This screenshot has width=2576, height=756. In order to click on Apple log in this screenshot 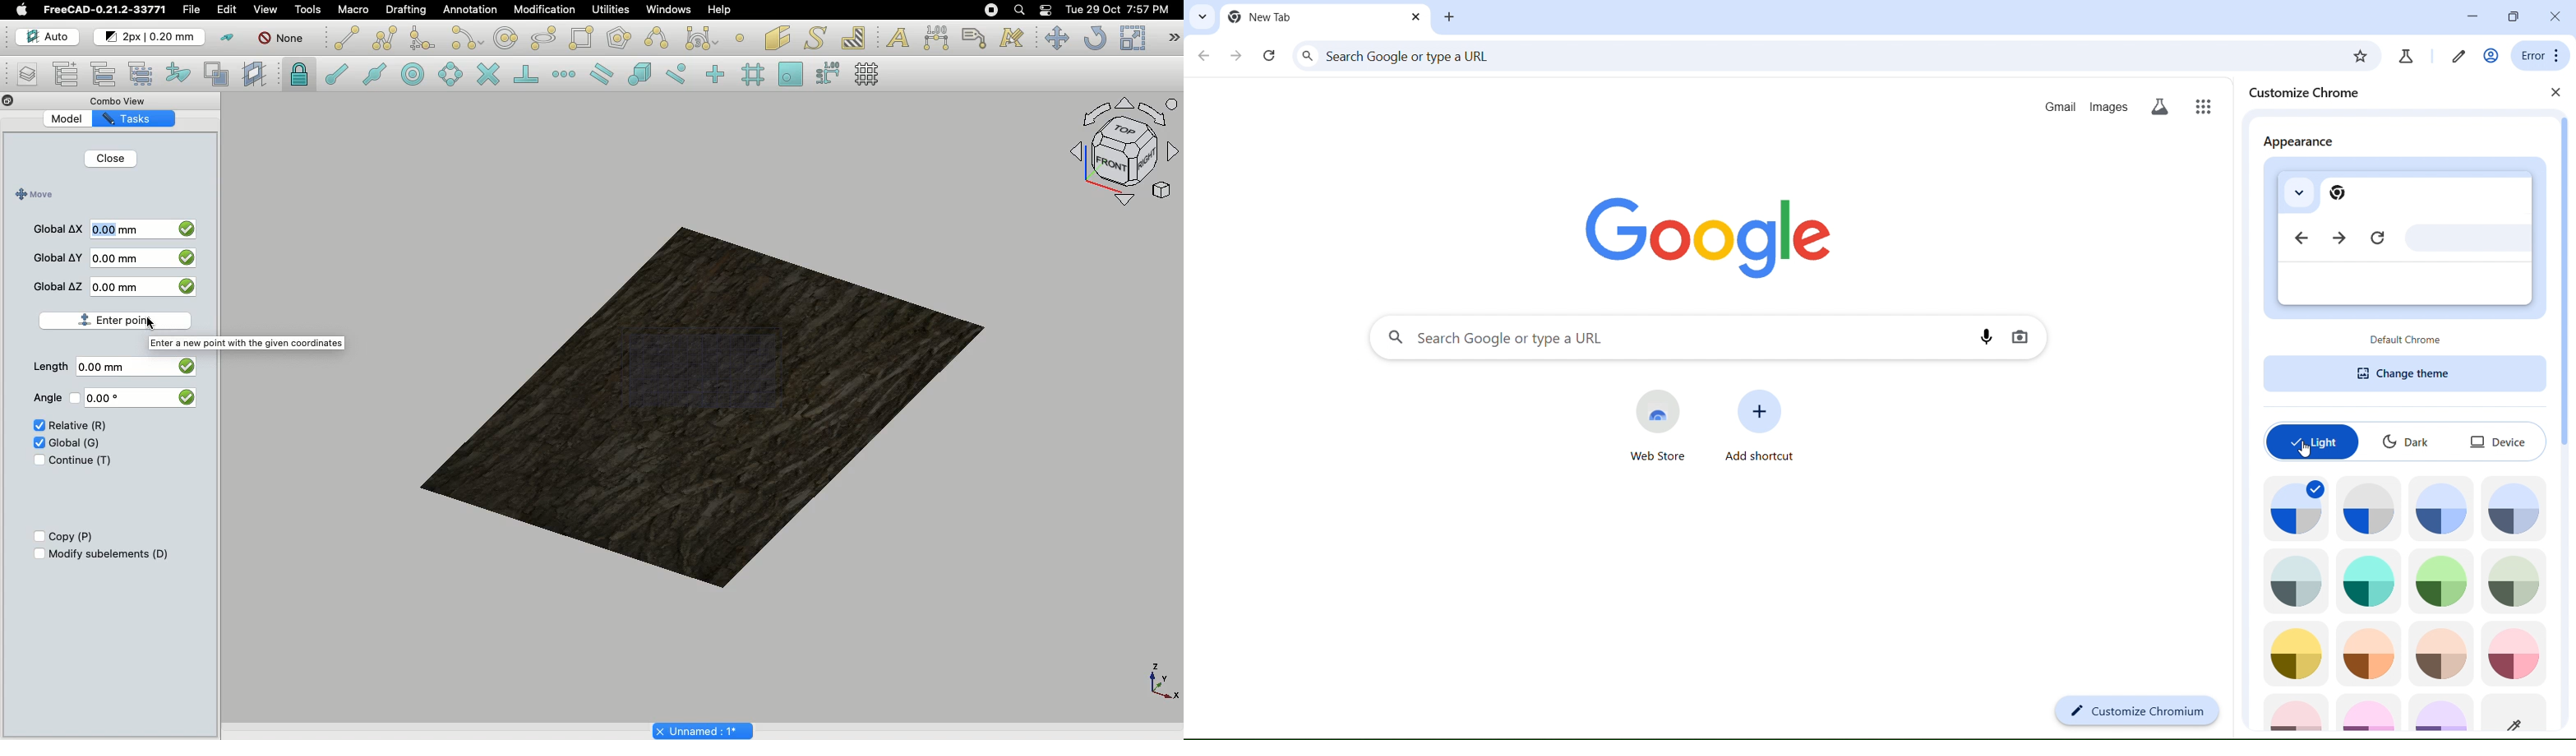, I will do `click(22, 9)`.